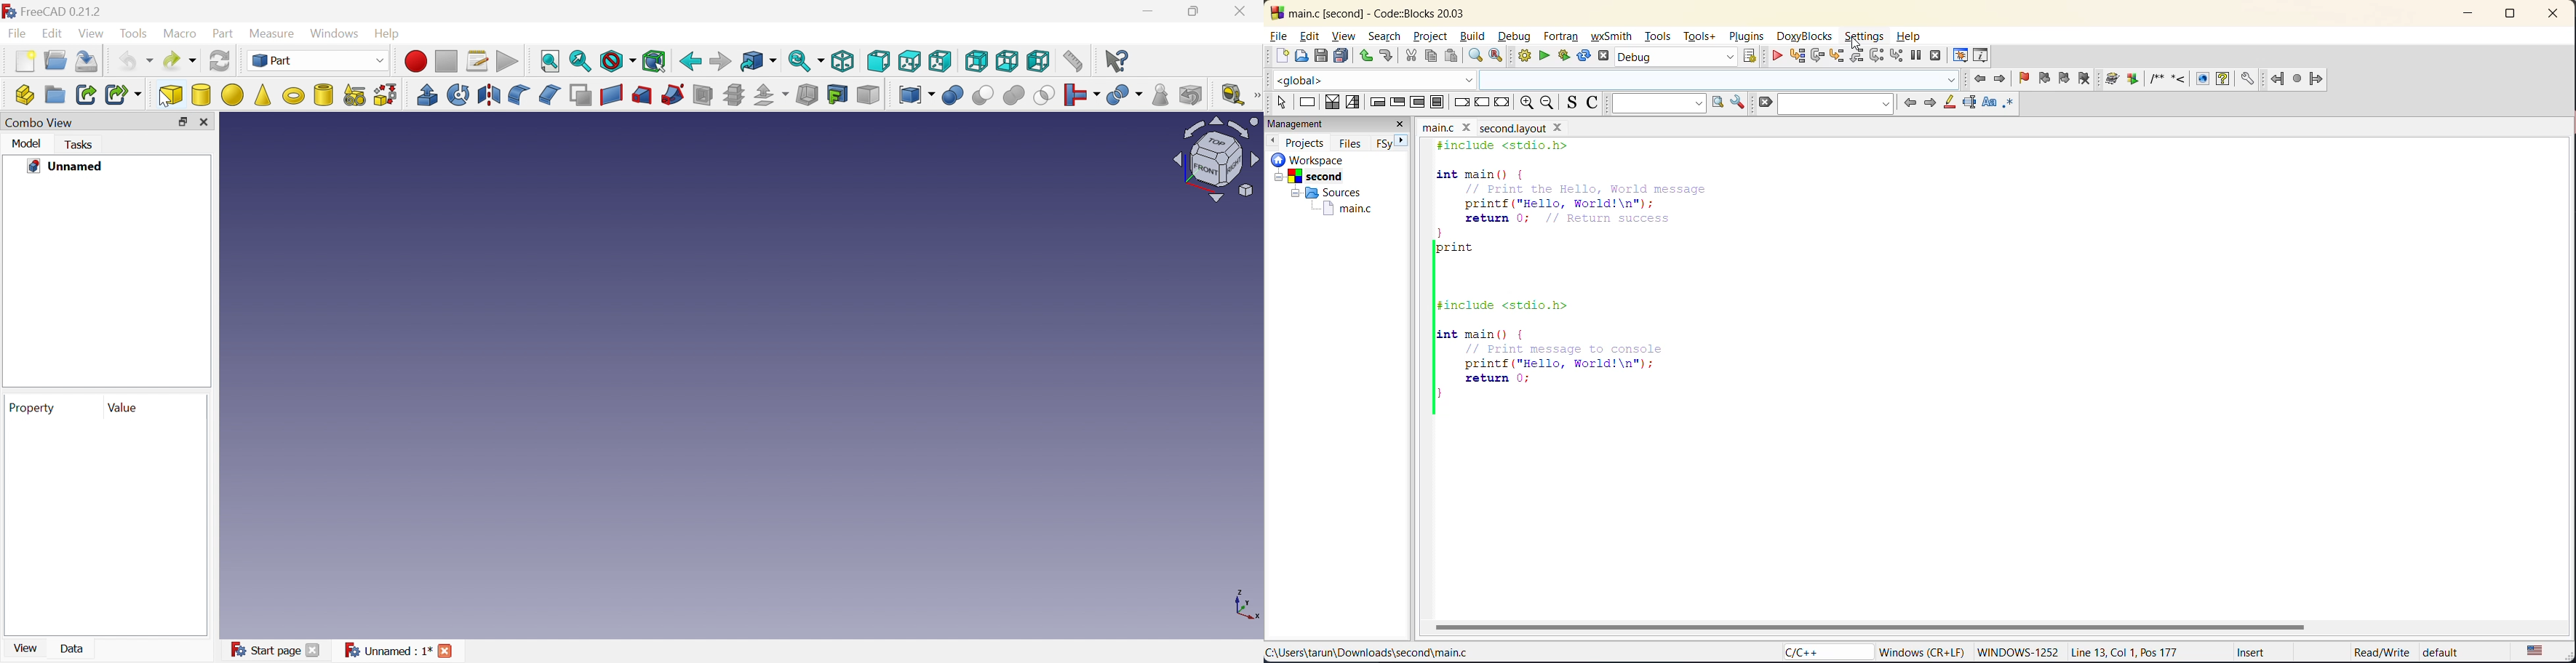 The width and height of the screenshot is (2576, 672). What do you see at coordinates (203, 121) in the screenshot?
I see `Close` at bounding box center [203, 121].